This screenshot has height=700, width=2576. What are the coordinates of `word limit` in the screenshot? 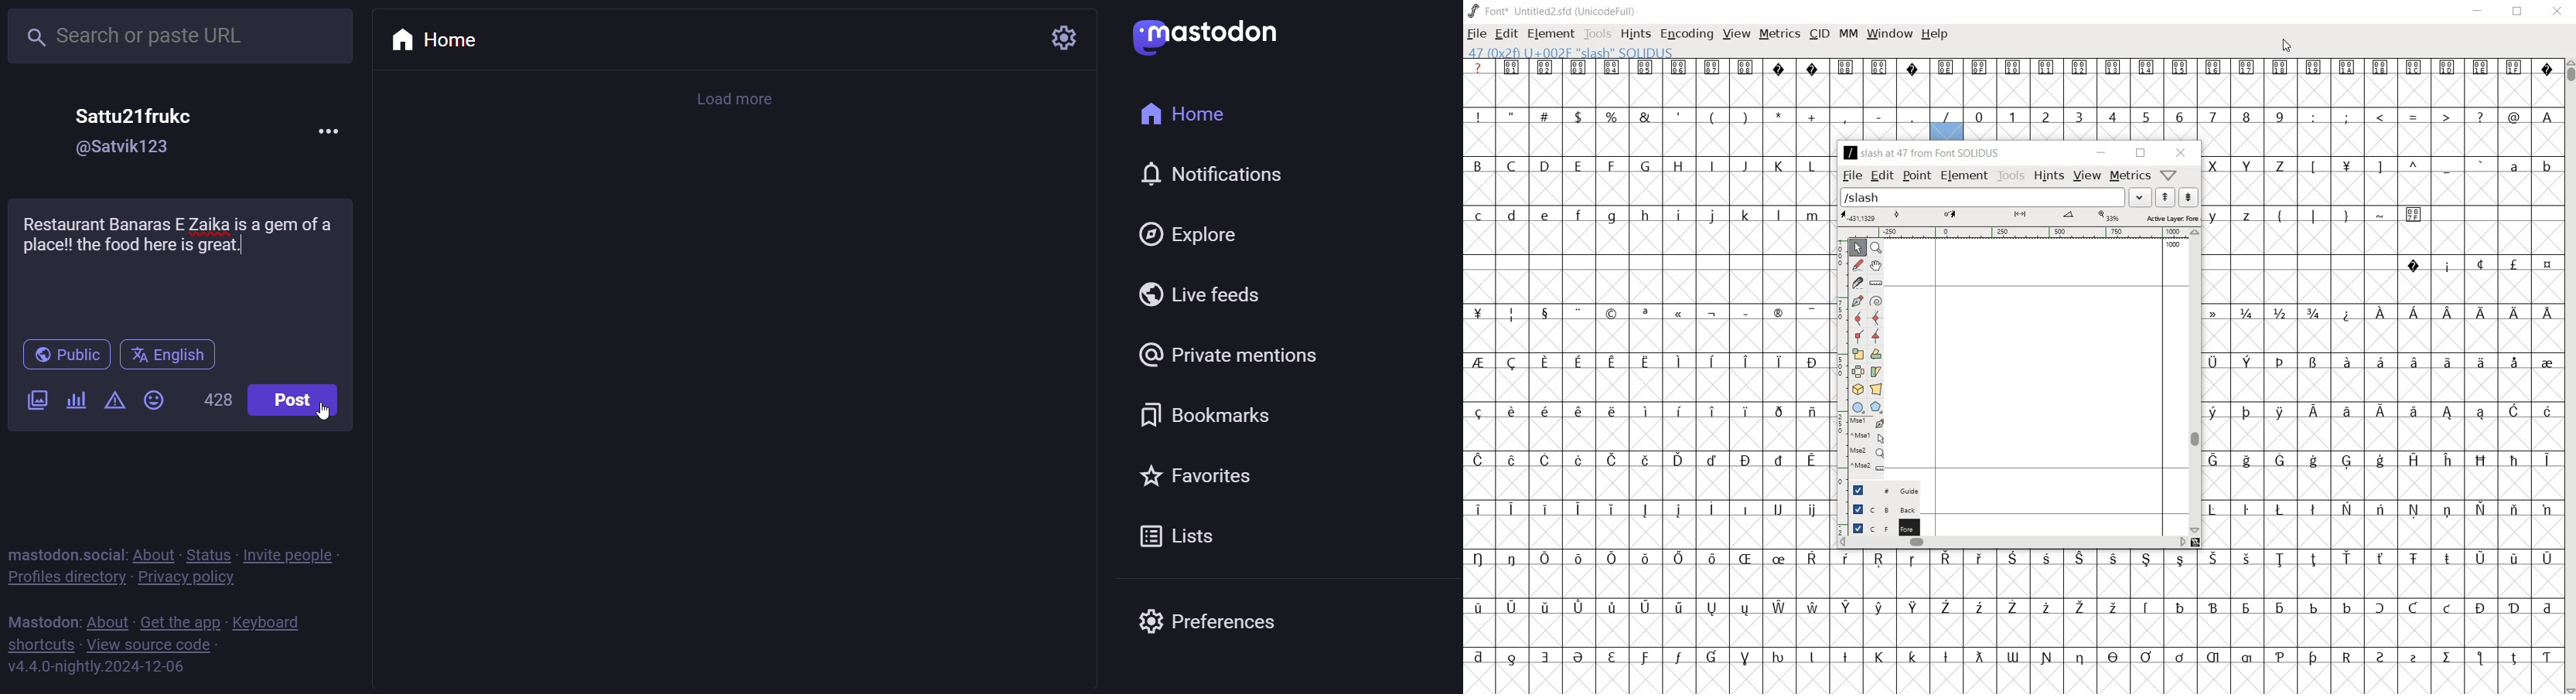 It's located at (216, 402).